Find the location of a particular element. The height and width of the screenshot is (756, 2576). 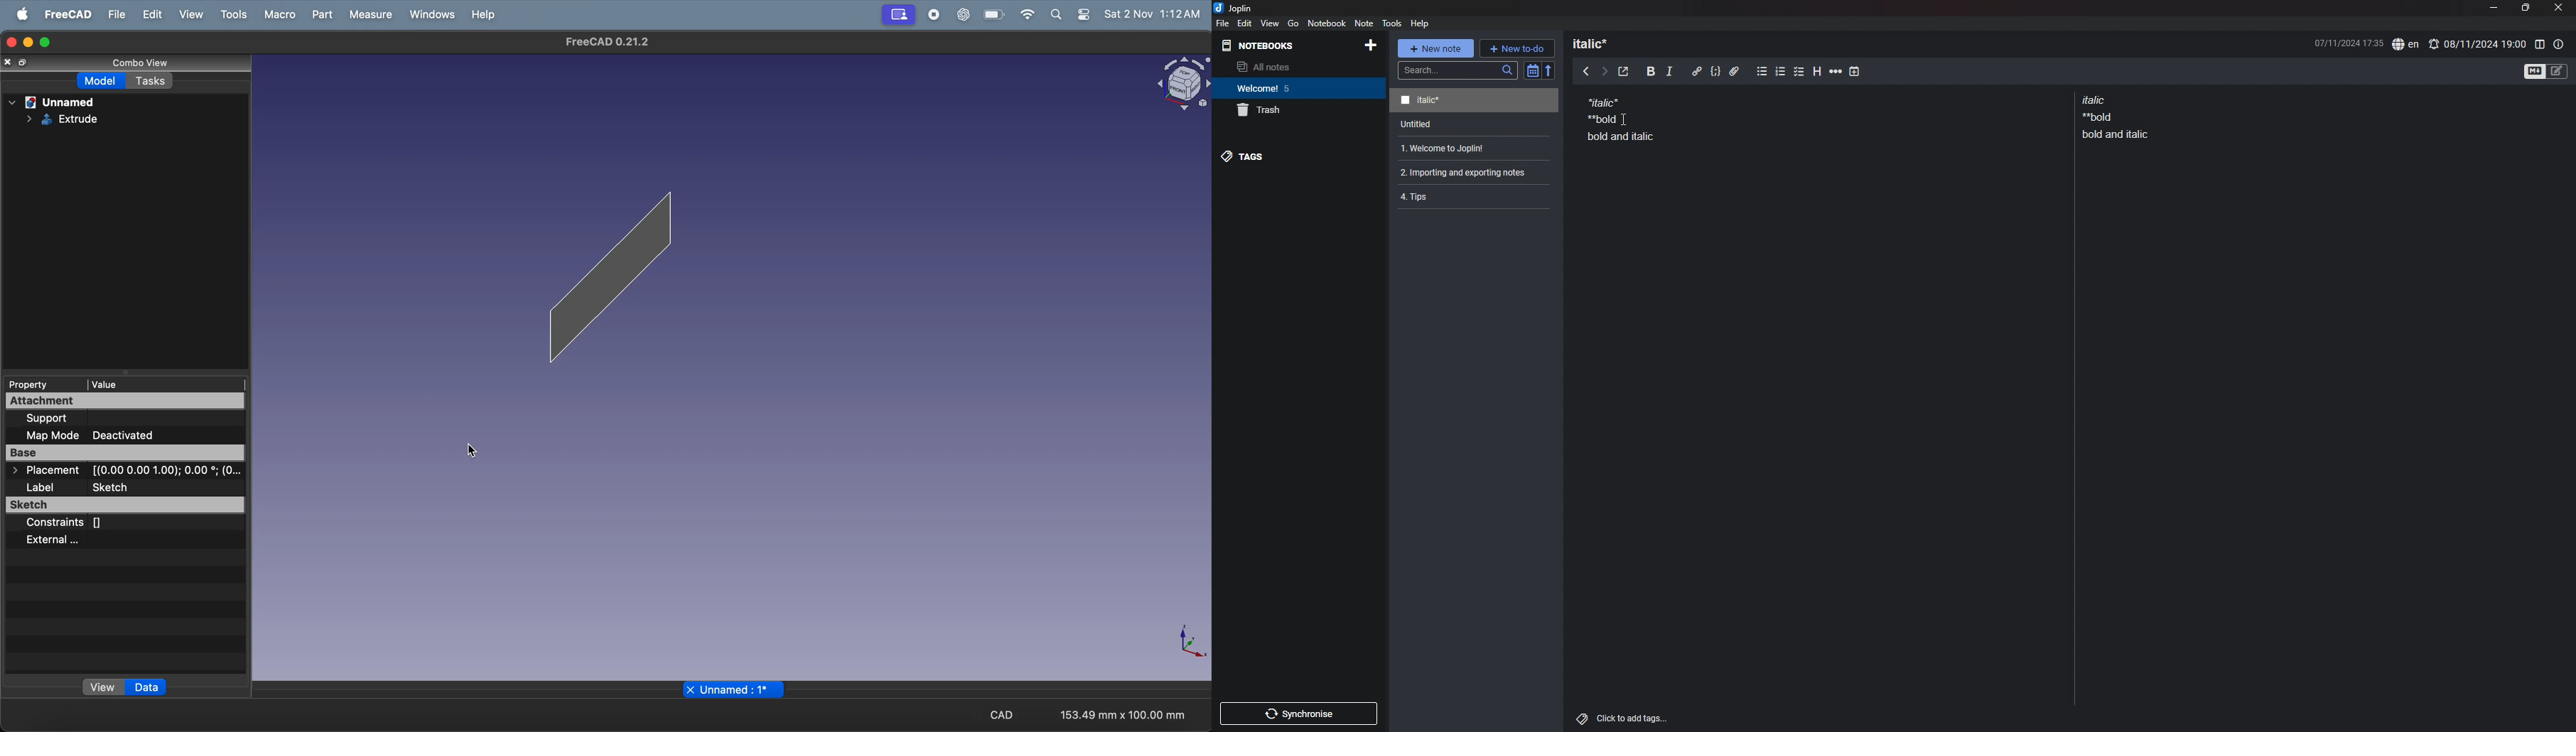

note is located at coordinates (1621, 118).